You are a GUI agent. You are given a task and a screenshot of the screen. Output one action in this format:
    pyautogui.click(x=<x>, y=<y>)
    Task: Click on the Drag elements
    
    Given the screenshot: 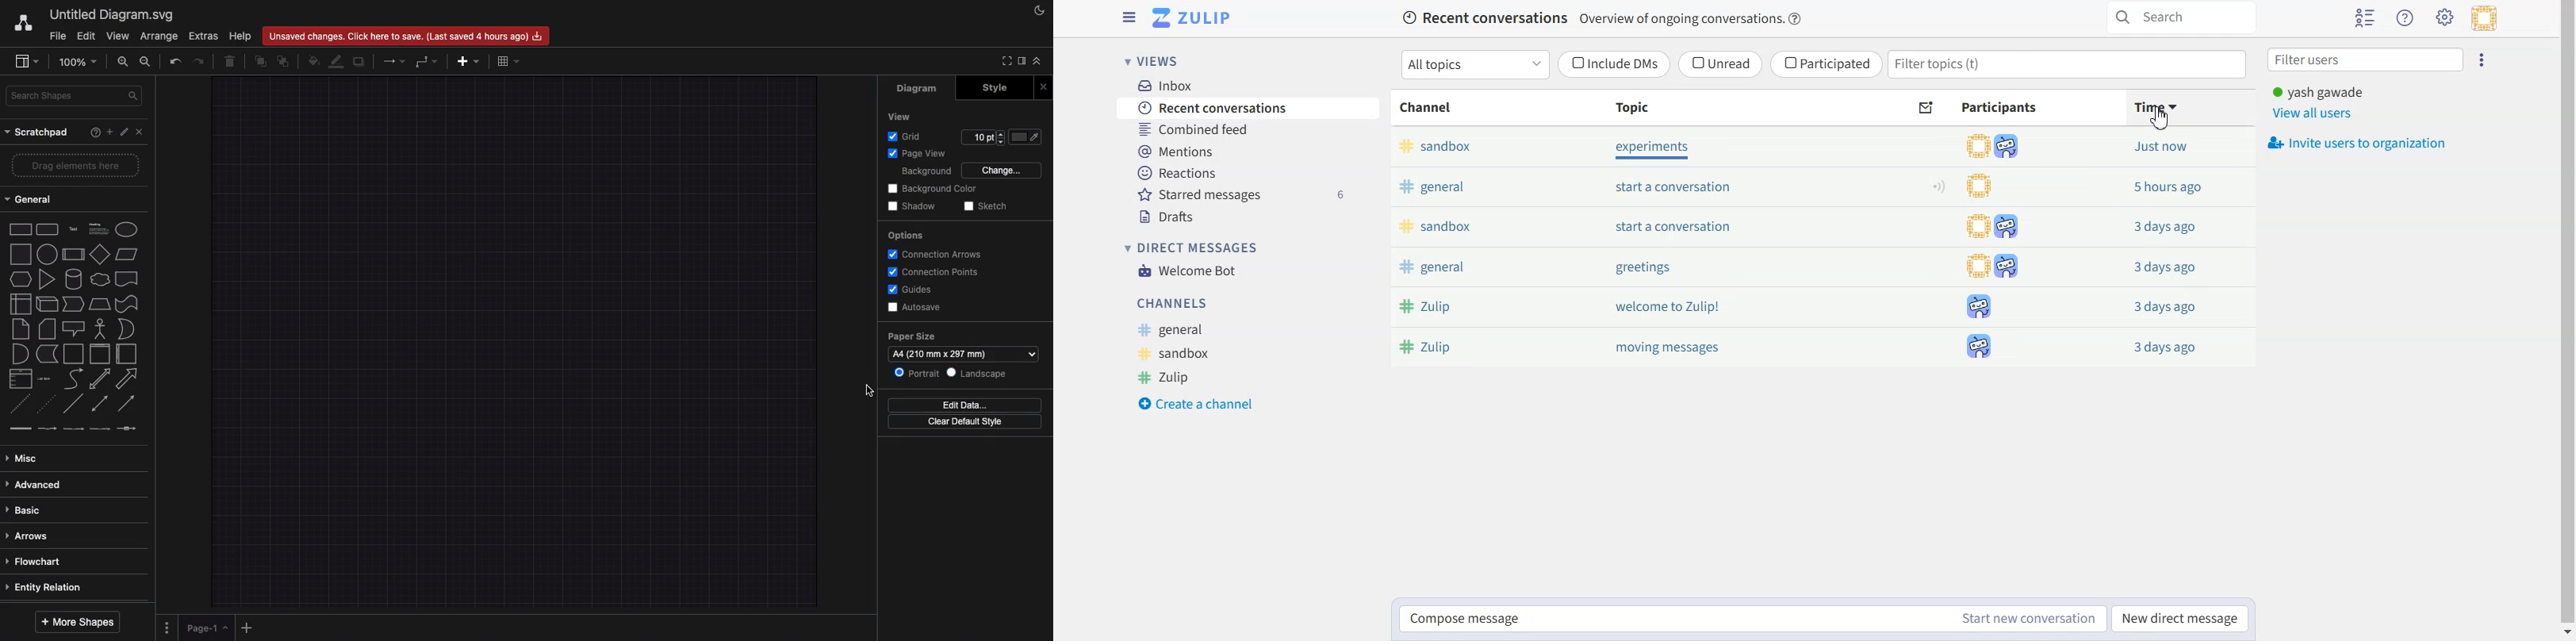 What is the action you would take?
    pyautogui.click(x=75, y=168)
    